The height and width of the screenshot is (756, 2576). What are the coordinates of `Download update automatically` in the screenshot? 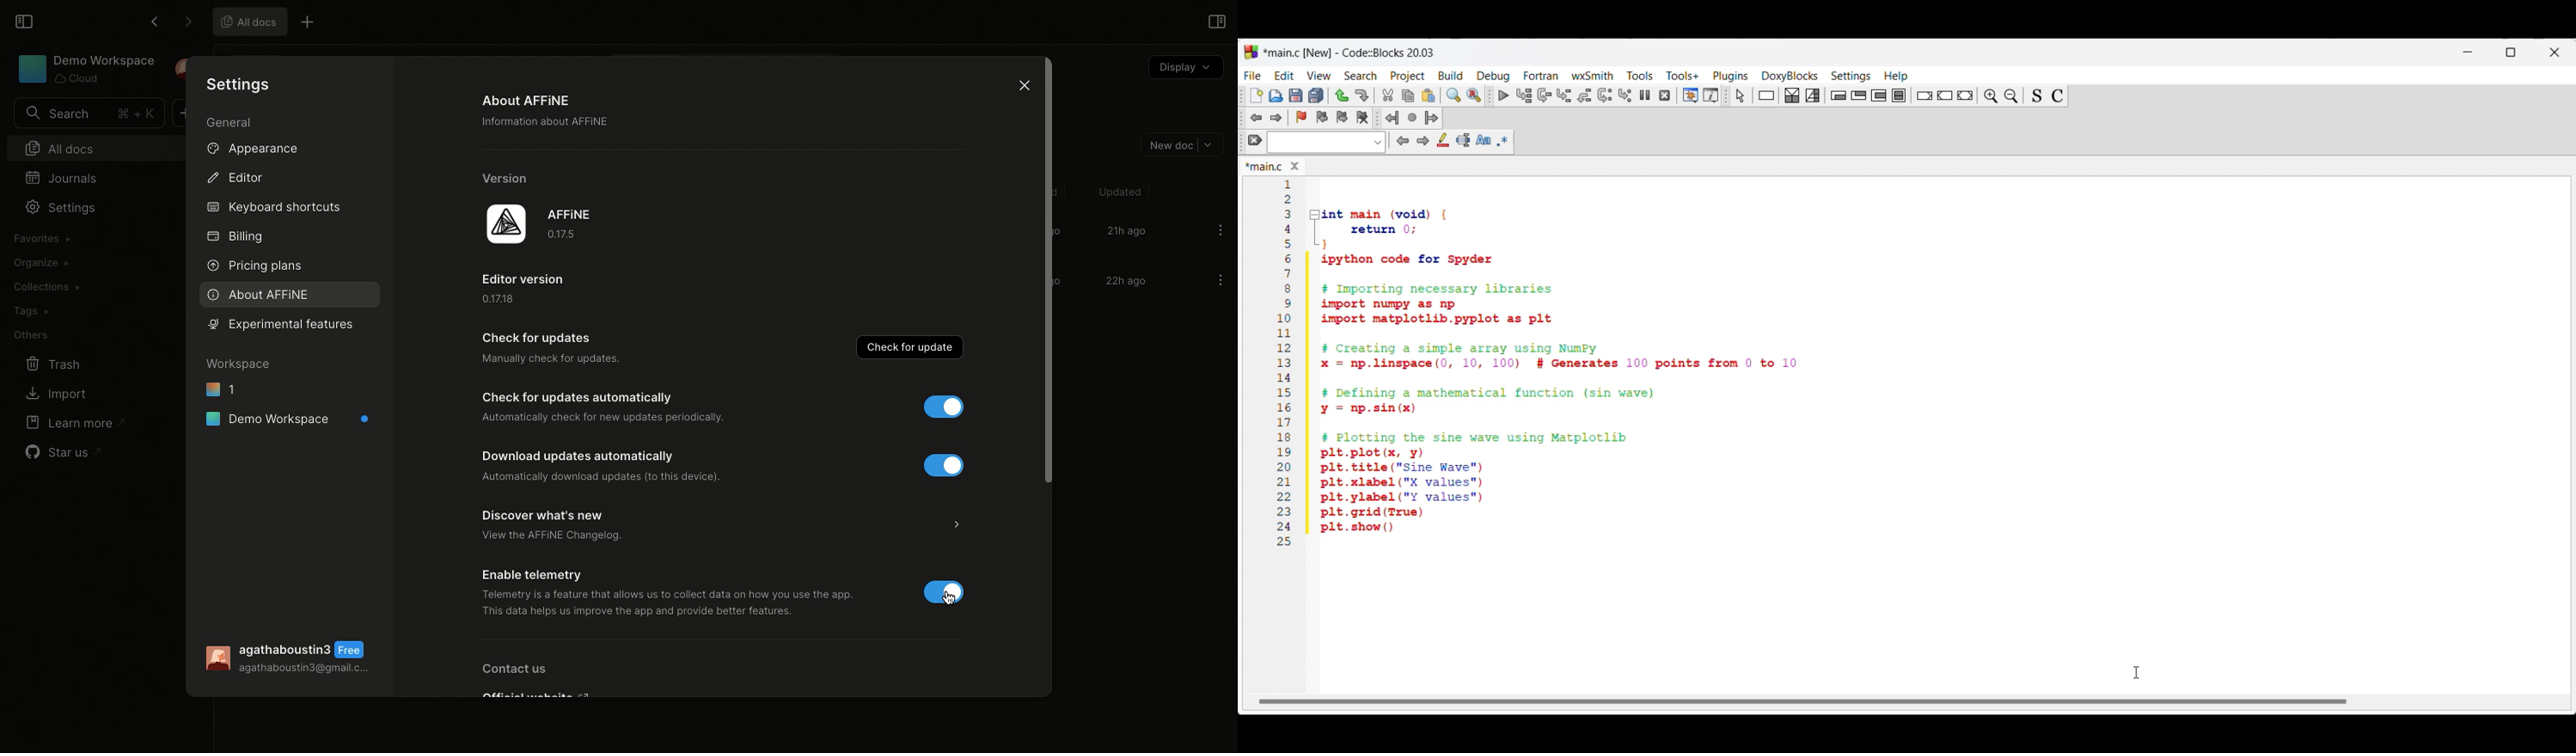 It's located at (694, 466).